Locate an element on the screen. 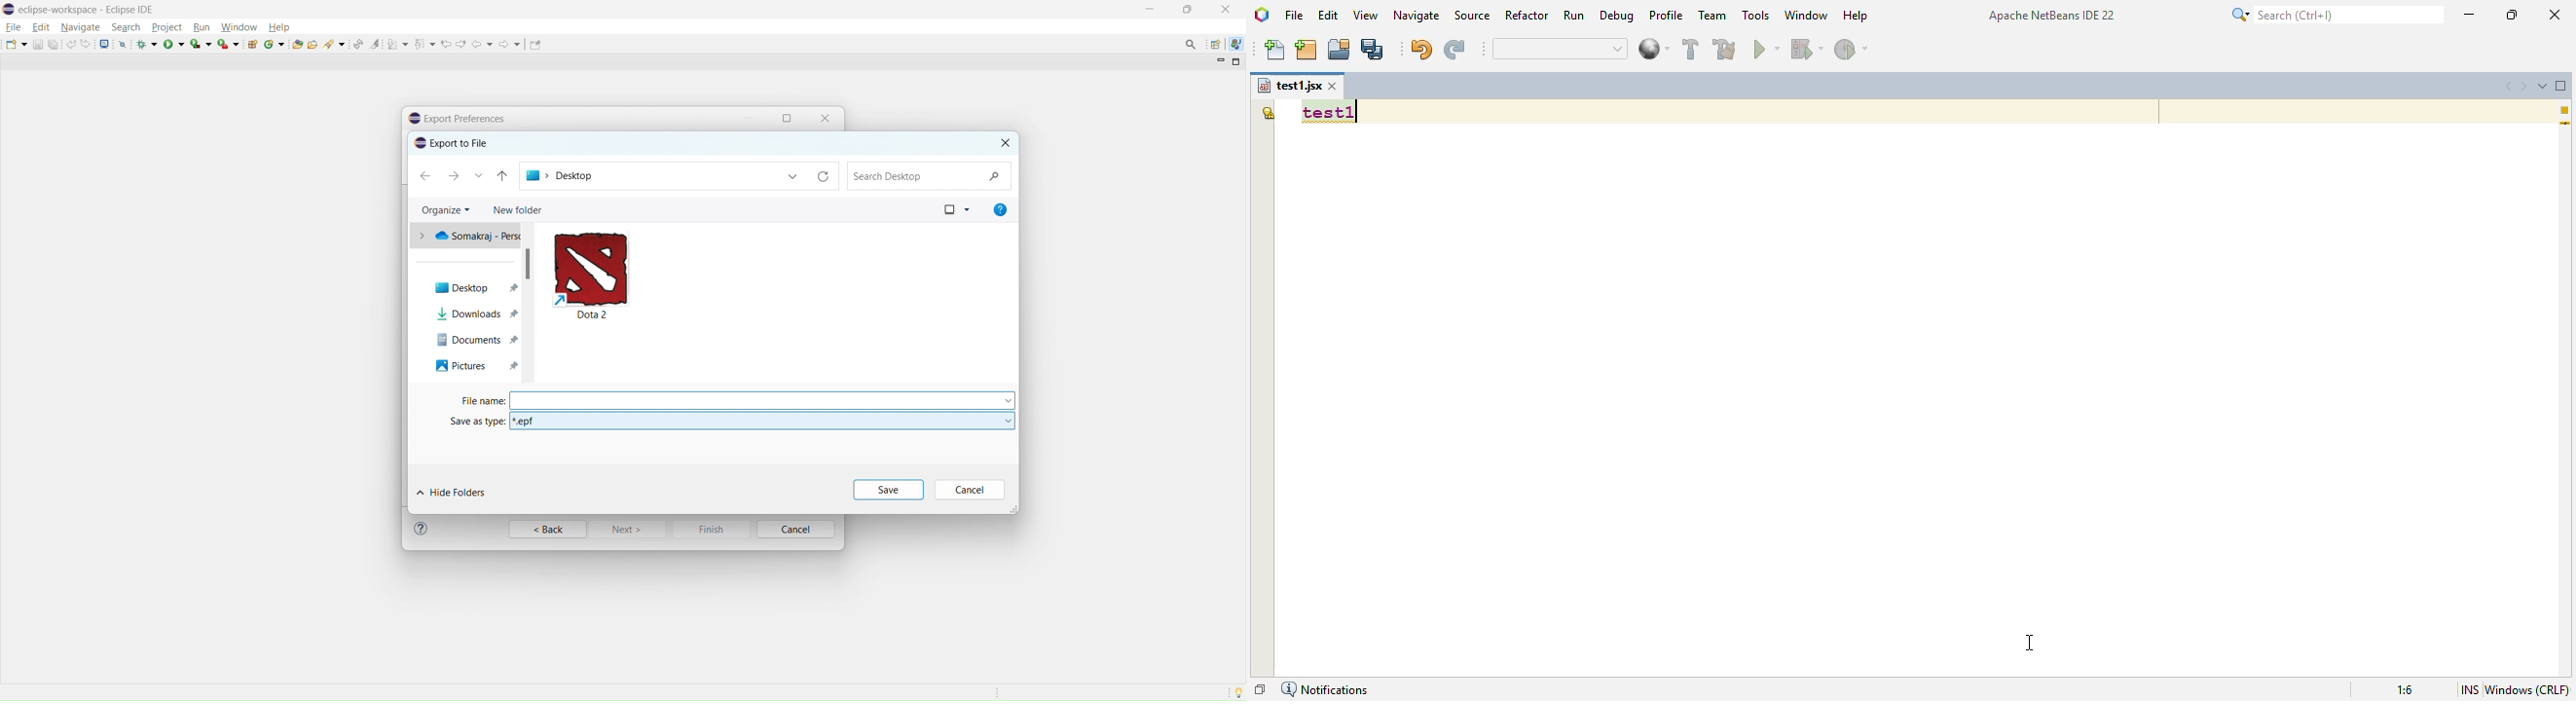 Image resolution: width=2576 pixels, height=728 pixels. java is located at coordinates (1236, 43).